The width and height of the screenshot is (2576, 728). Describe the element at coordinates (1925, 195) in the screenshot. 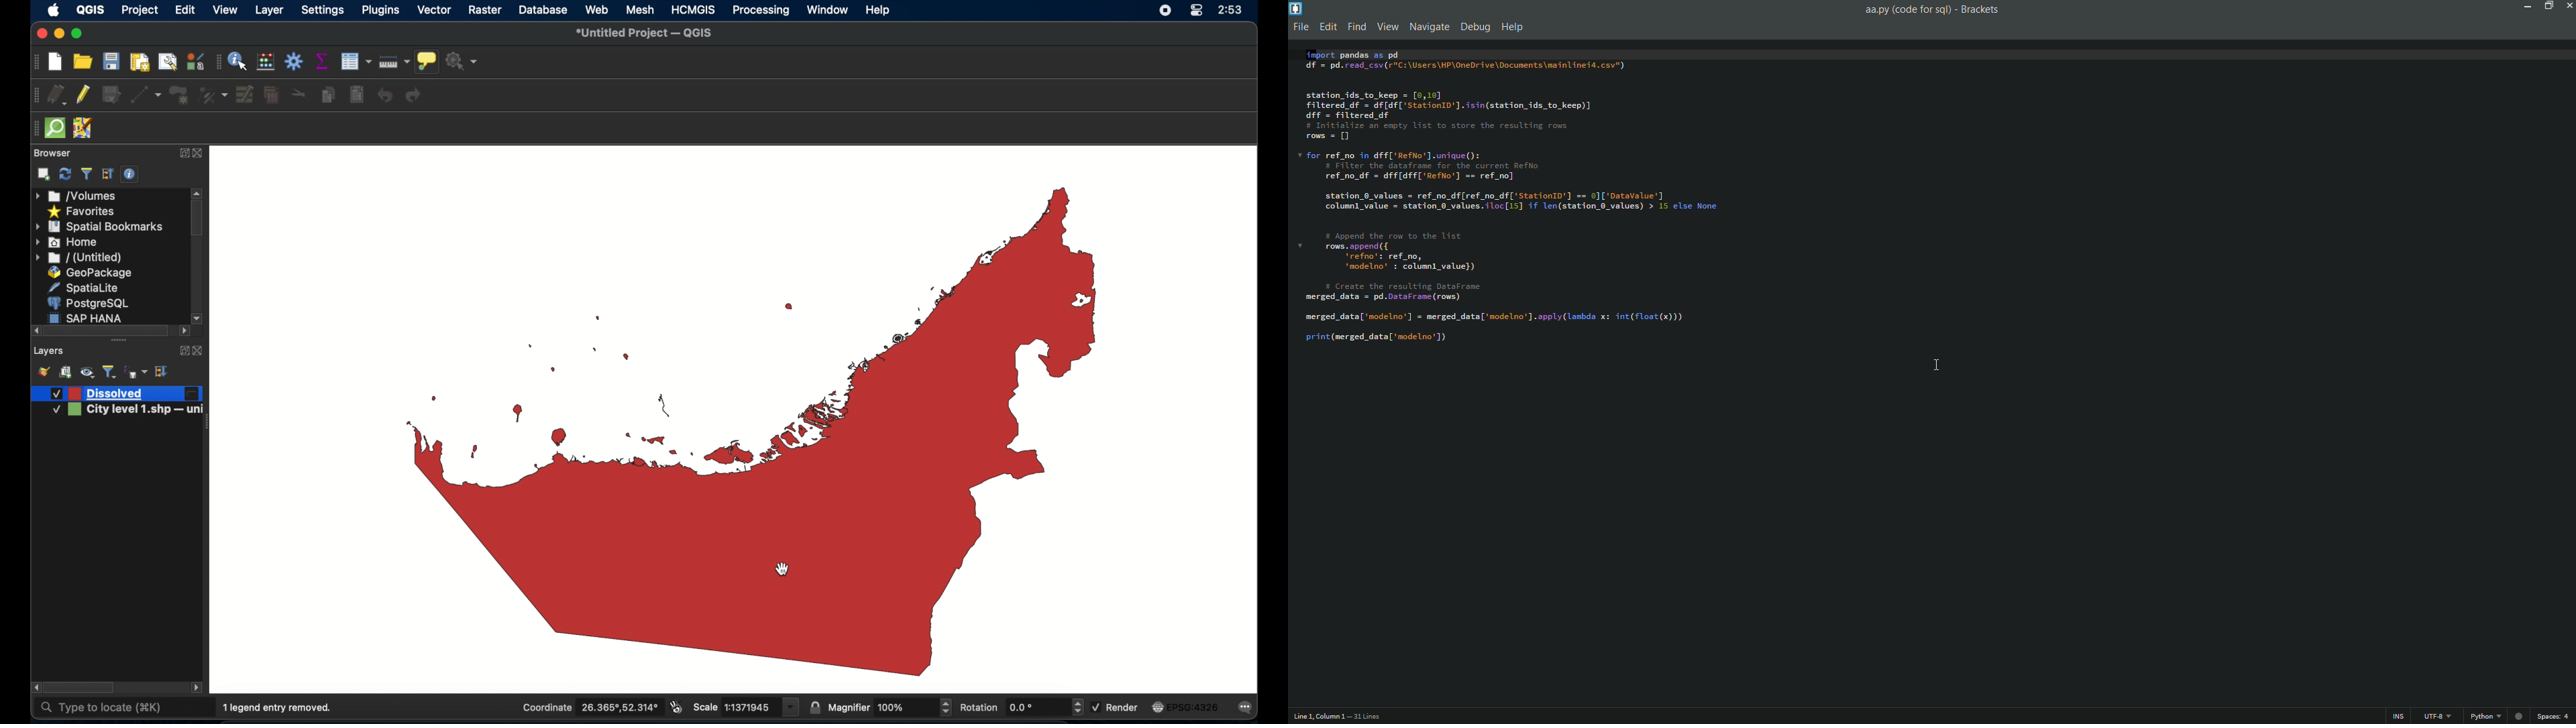

I see `import pandas as pd
df = pd.read_csv(r"C:\Users\HP\OneDrive\Documents\mainlinei4.csv")
station_ids_to_keep = [0,10]
filtered_df = df[df['StationIn'].isin(station_ids_to_keep)]
dff = filtered df
# Initialize an empty list to store the resulting rows
rows = []
¥ for ref_no in dff['Refio’].unique():
# Filter the dataframe for the current RefNo
ref_no_df = dff[dff['RefNo’] == ref_no]
station_0_values = ref_no_df[ref_no_df['StationI'] == 0]['Datavalue’]
coluanl_value = station_8_values.iloc[15] if len(station_6_values) > 15 else None
# Append the row to the list
v rows.append({
‘refno': ref_no,
‘modelno’ : columnl_value})
# Create the resulting DataFrame
merged_data = pd.DataFrame (rows)
merged_data['modelno’] = merged_data['modelno’].apply(lambda x: int(float(x)))
print(merged_data['modelno'])` at that location.